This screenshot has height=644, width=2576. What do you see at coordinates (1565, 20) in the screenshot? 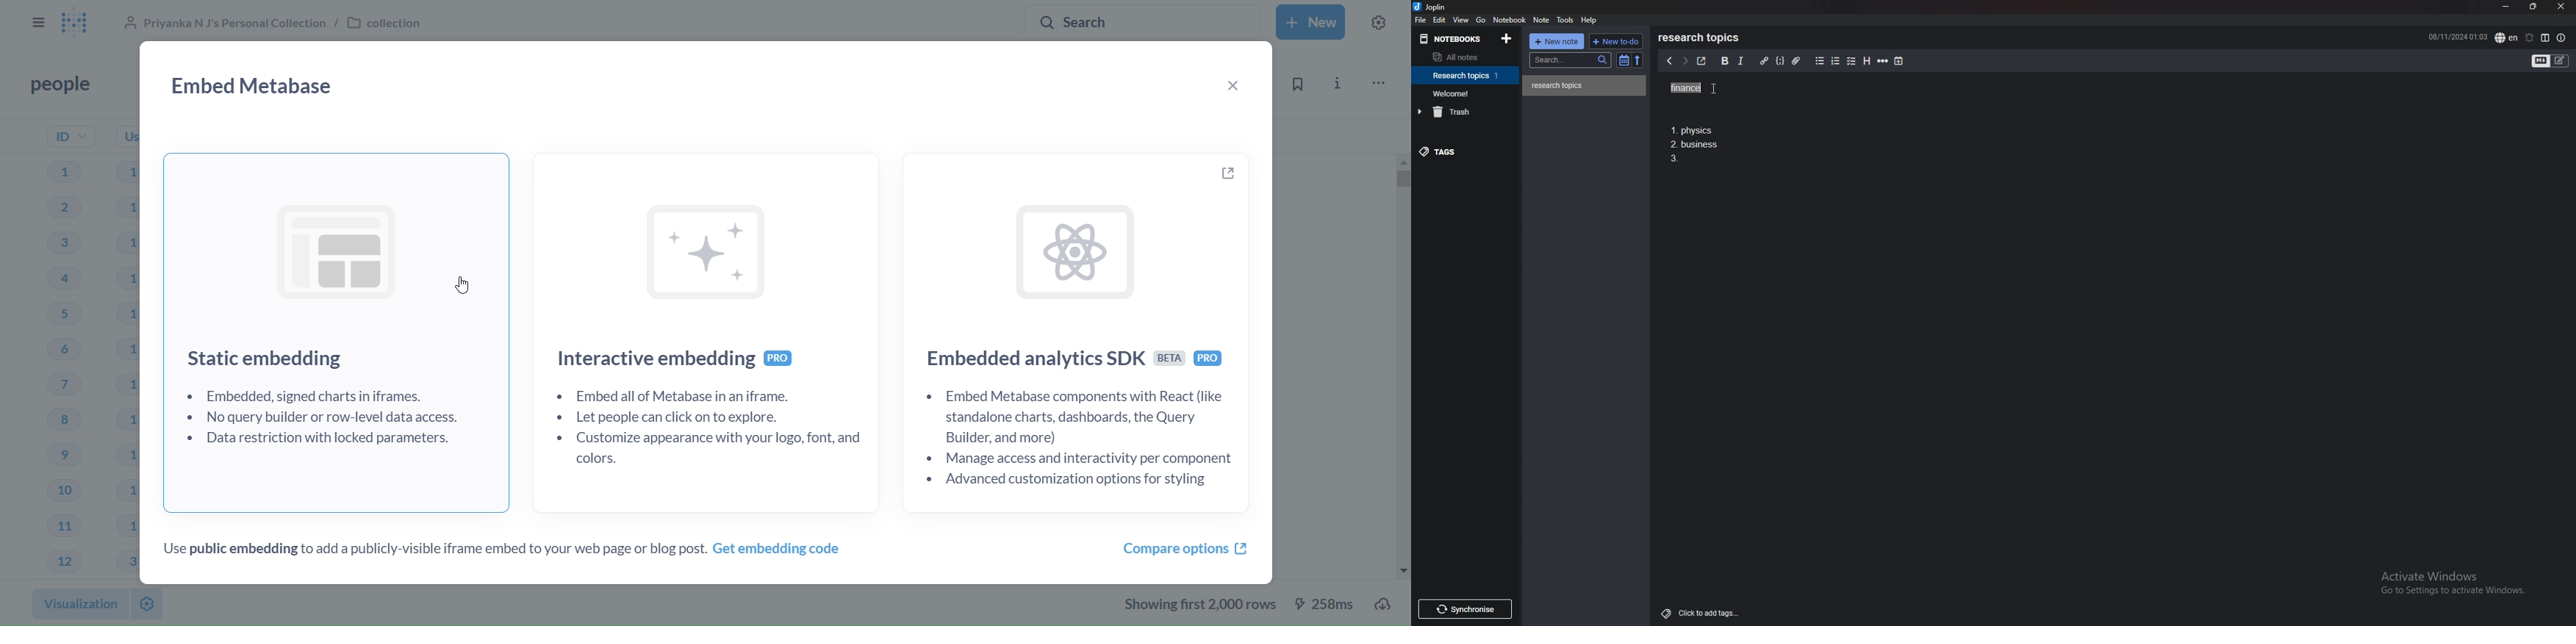
I see `tools` at bounding box center [1565, 20].